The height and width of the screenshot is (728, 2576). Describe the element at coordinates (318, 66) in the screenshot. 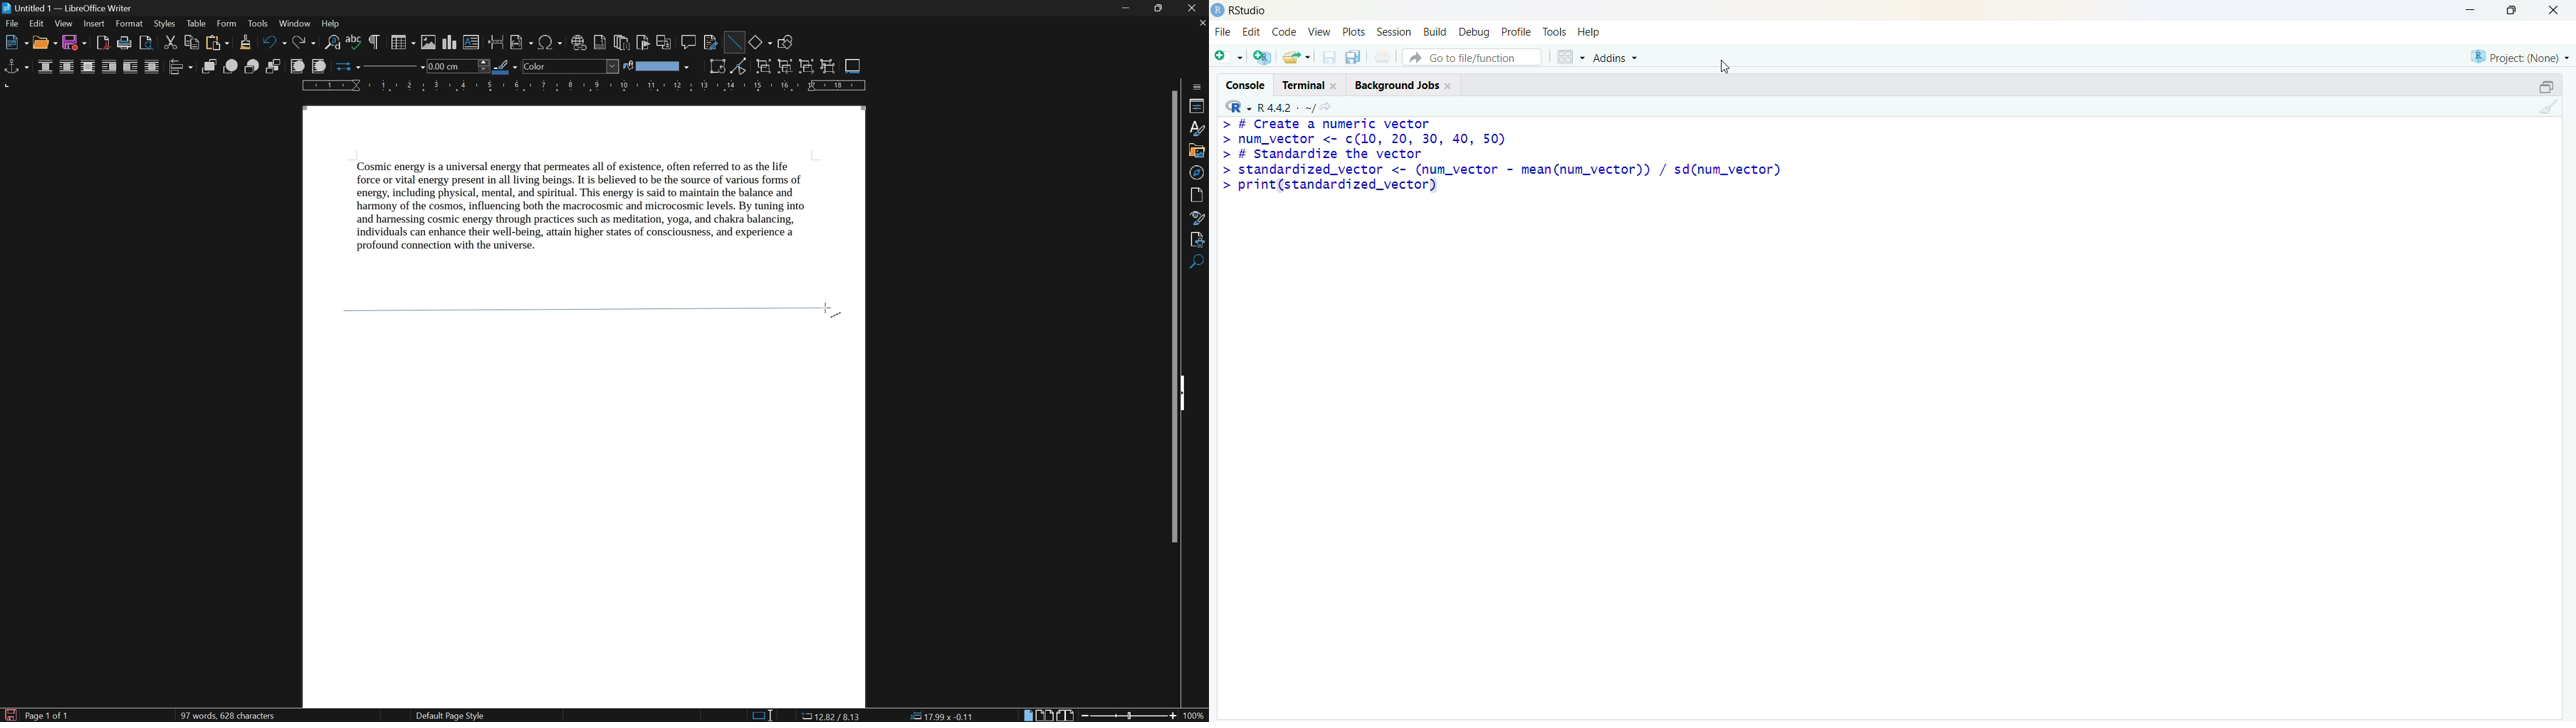

I see `to background` at that location.